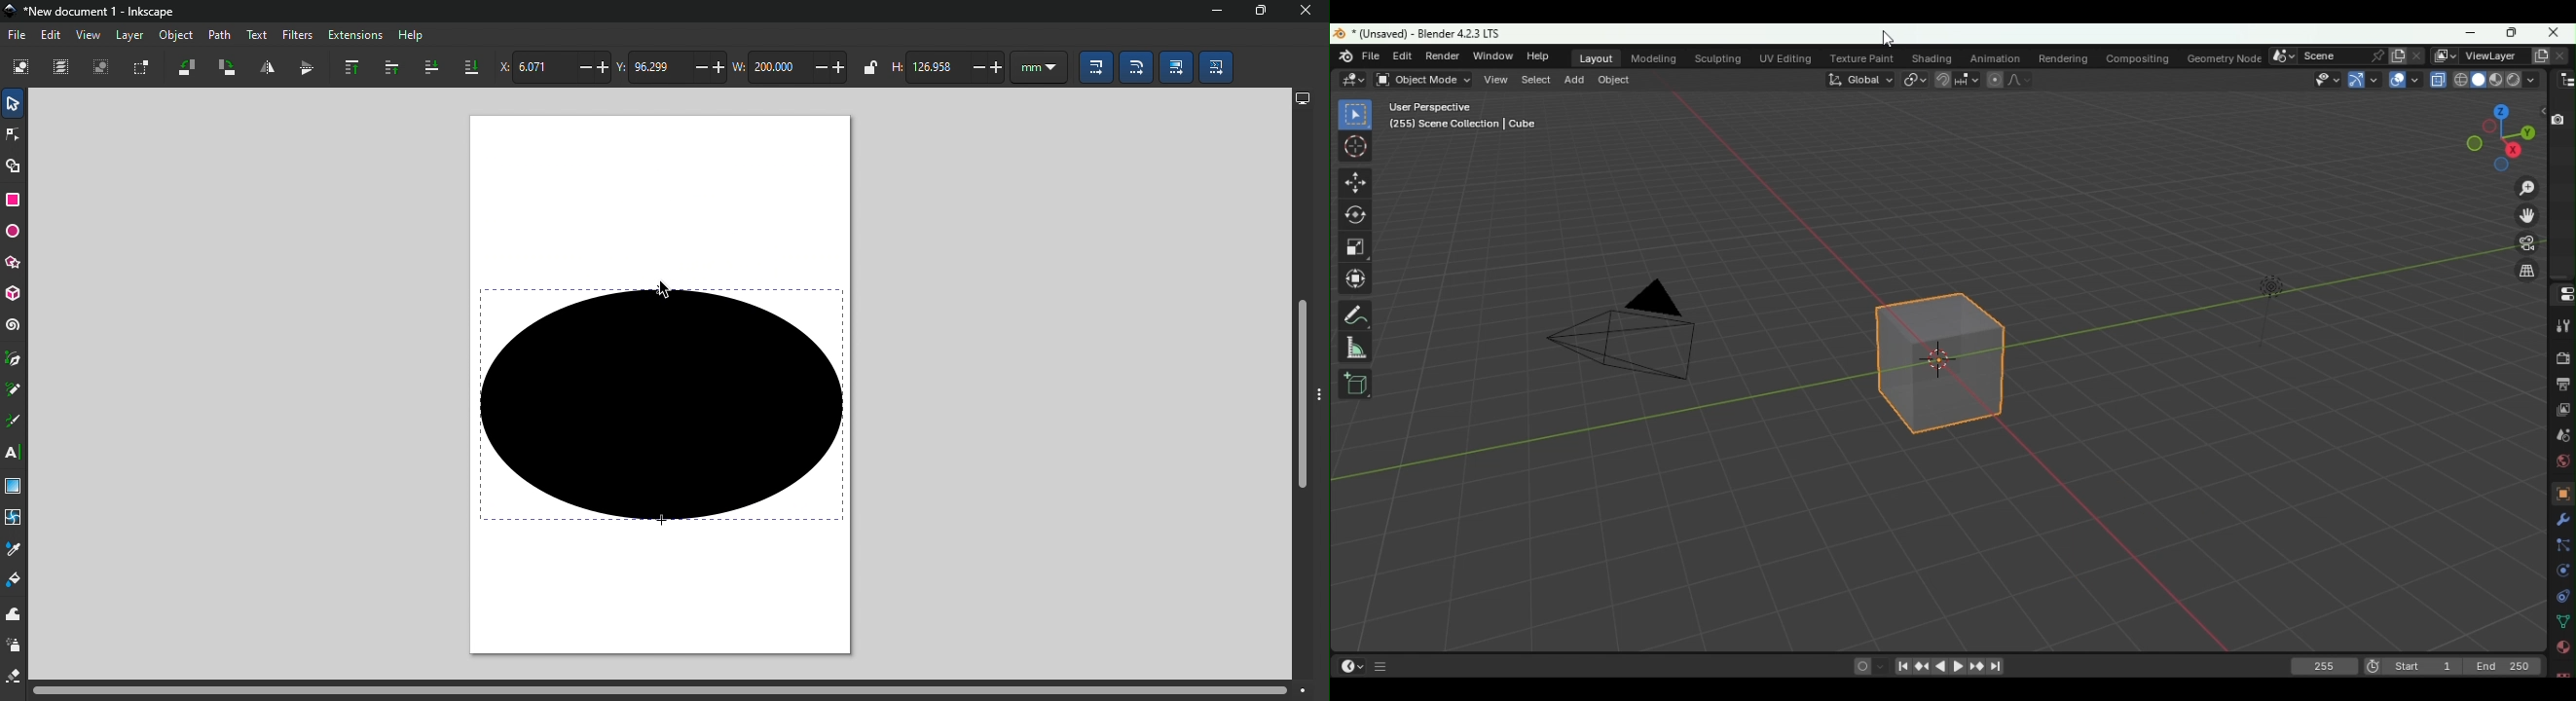 The width and height of the screenshot is (2576, 728). What do you see at coordinates (2399, 55) in the screenshot?
I see `New scene` at bounding box center [2399, 55].